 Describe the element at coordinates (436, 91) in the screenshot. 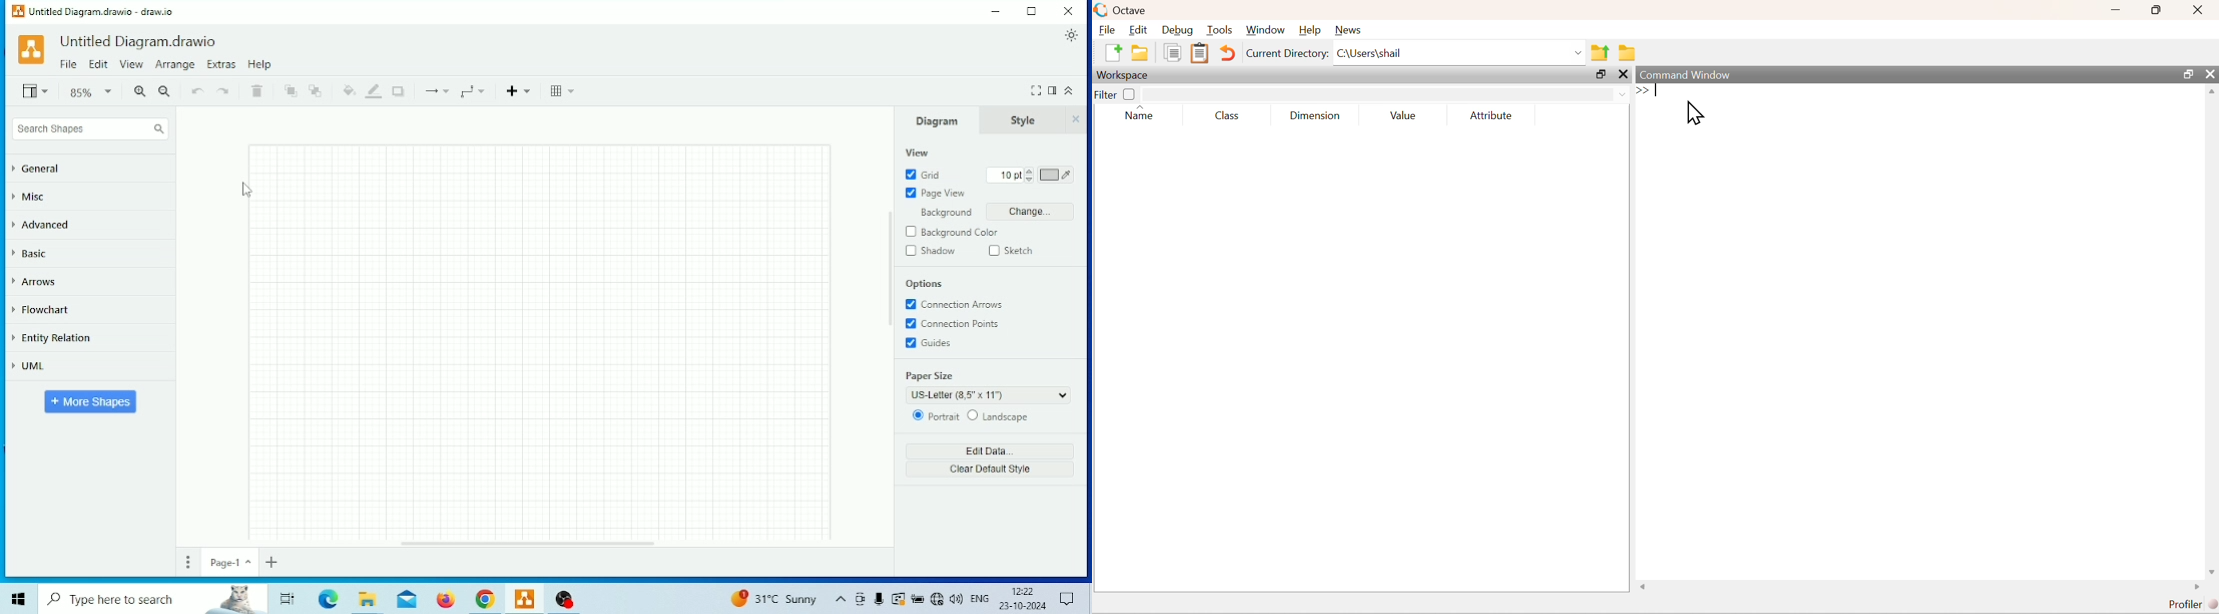

I see `Connection` at that location.